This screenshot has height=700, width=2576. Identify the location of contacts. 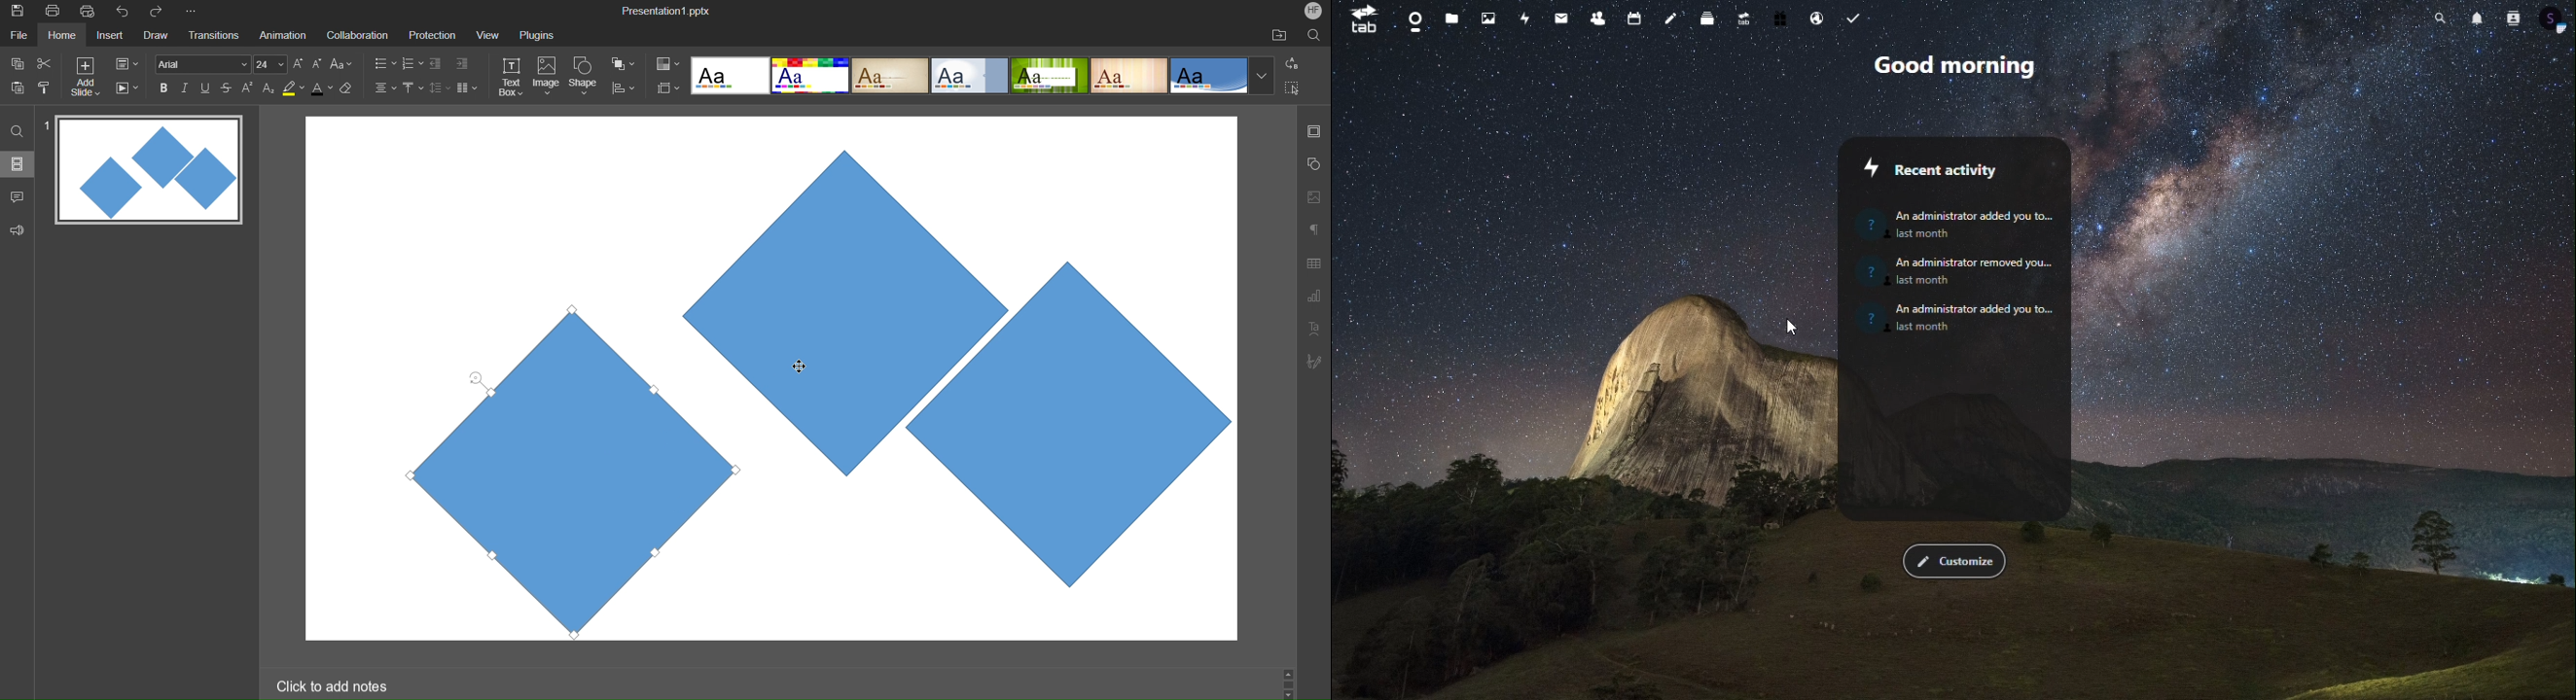
(1599, 18).